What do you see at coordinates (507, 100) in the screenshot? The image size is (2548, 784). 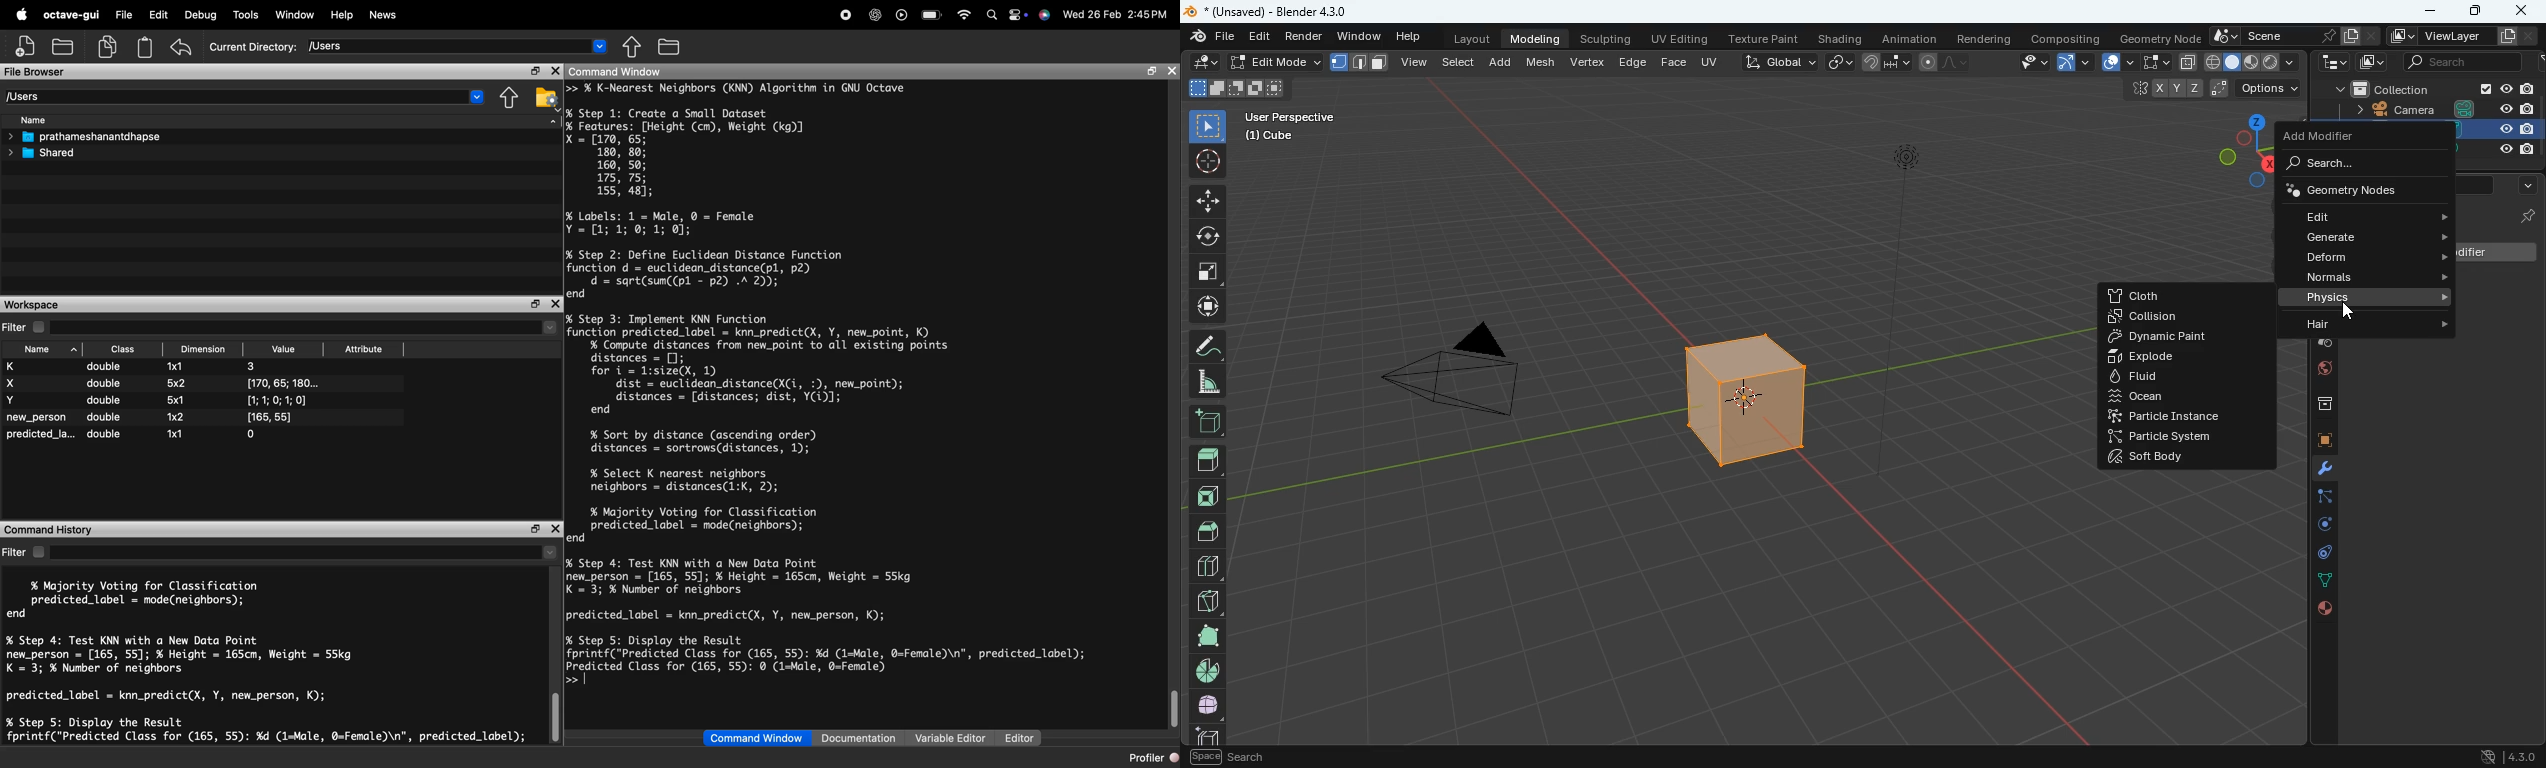 I see `move` at bounding box center [507, 100].